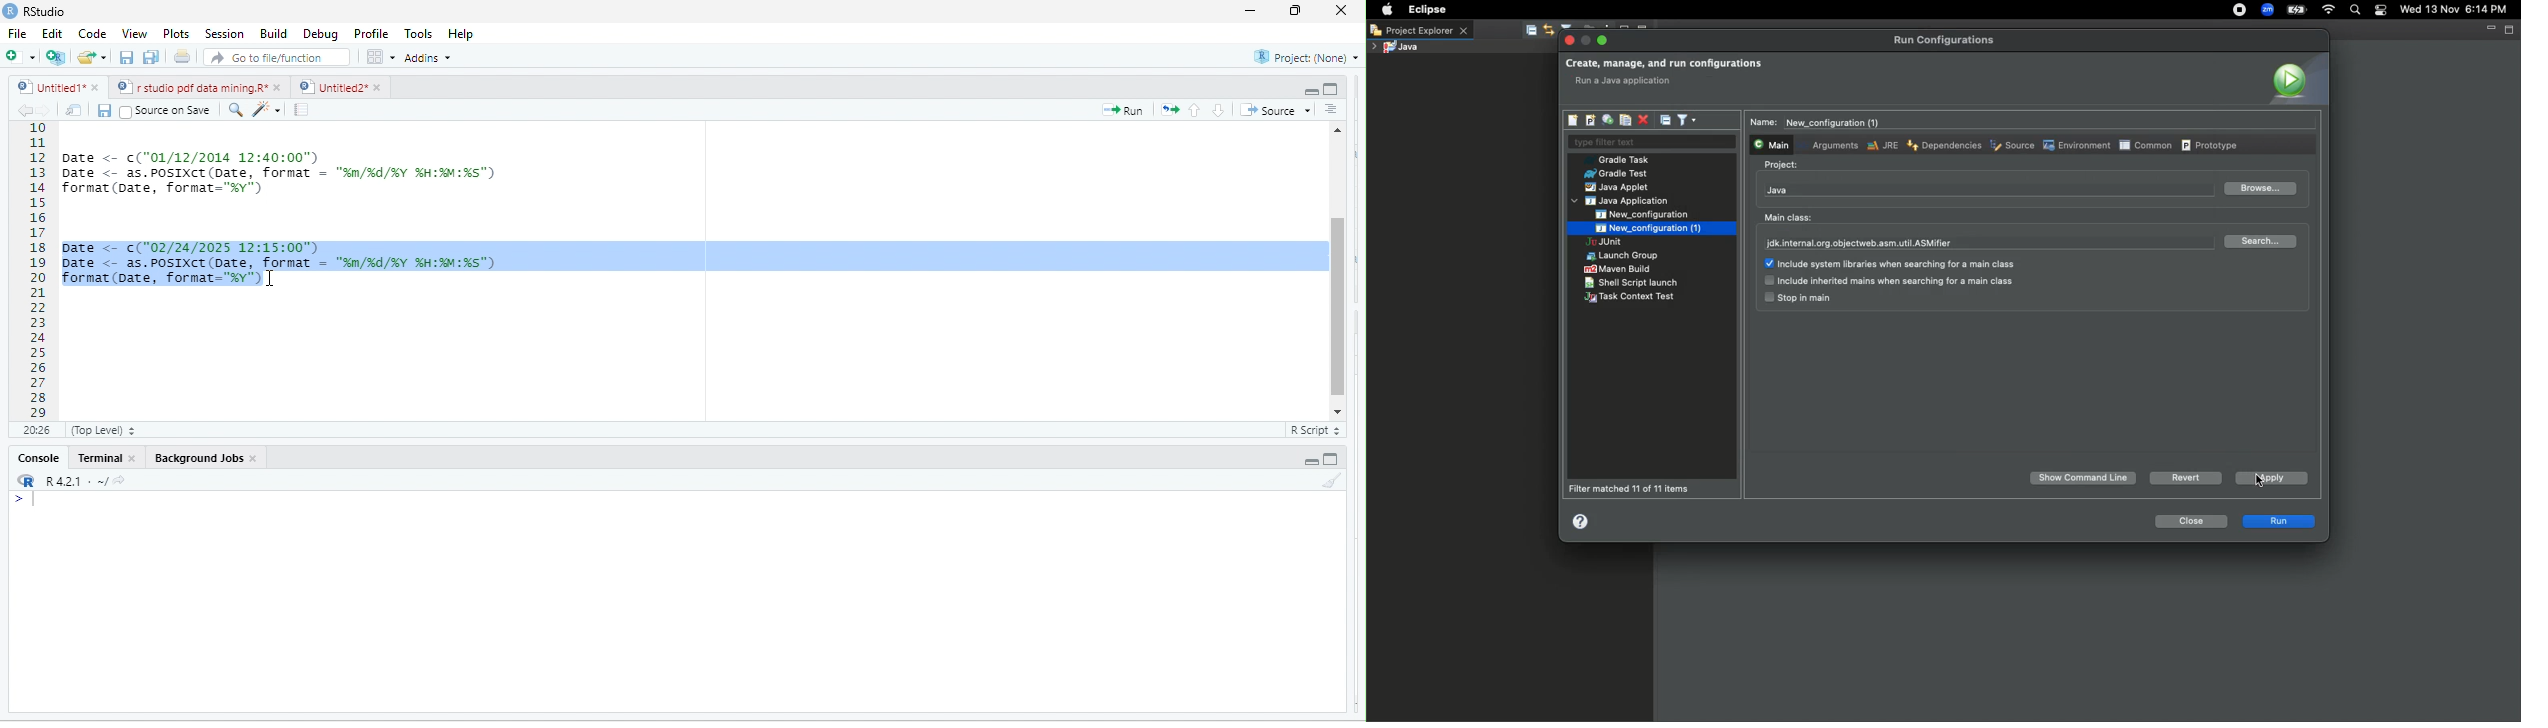  What do you see at coordinates (108, 112) in the screenshot?
I see `save current document` at bounding box center [108, 112].